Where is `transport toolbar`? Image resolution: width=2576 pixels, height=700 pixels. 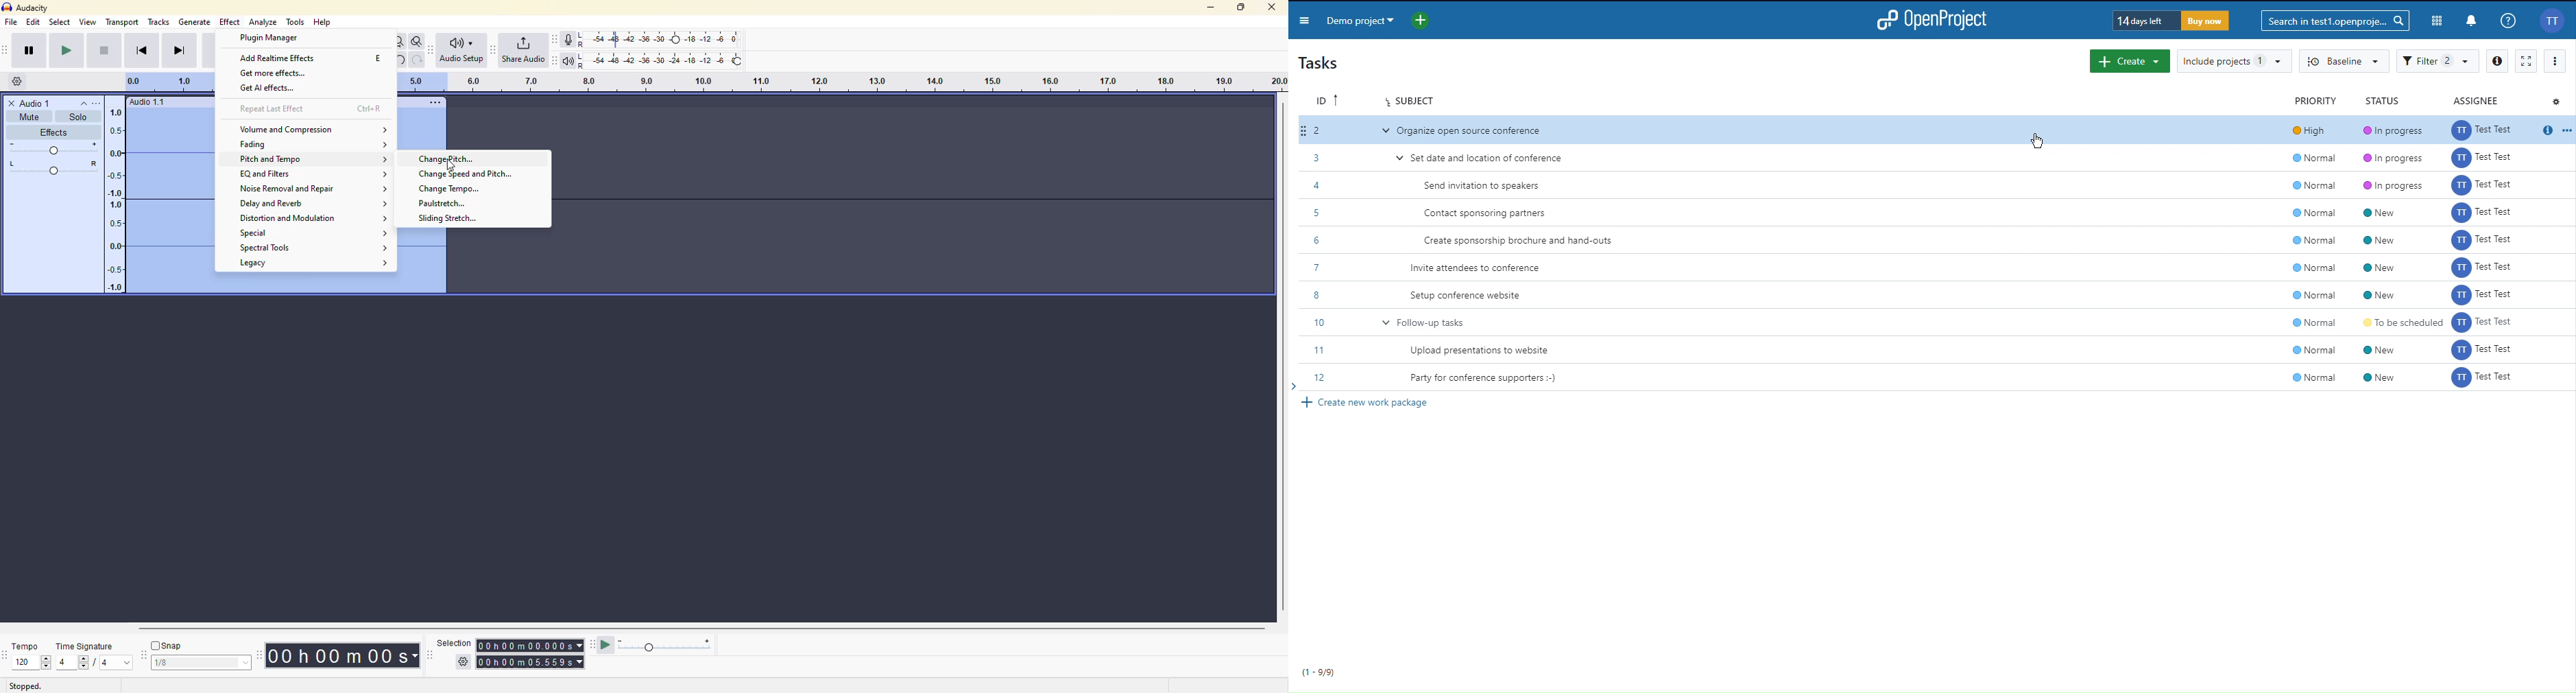 transport toolbar is located at coordinates (9, 50).